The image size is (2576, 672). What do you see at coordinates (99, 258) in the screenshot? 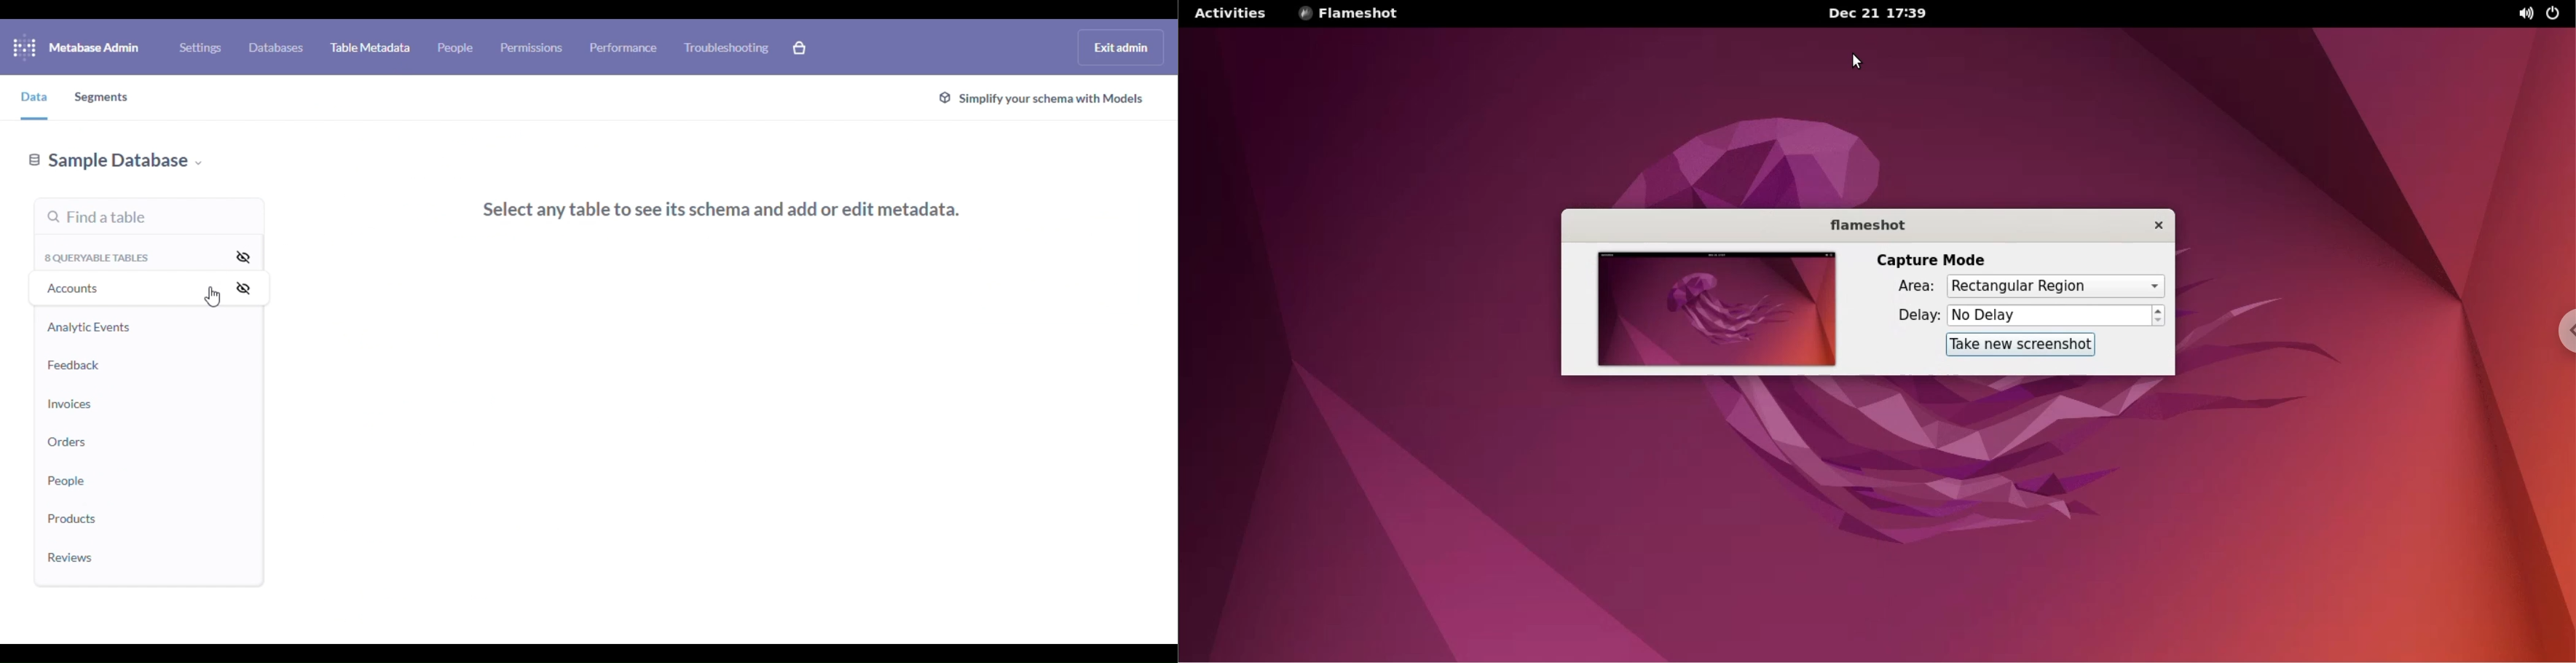
I see `8 queryable tables` at bounding box center [99, 258].